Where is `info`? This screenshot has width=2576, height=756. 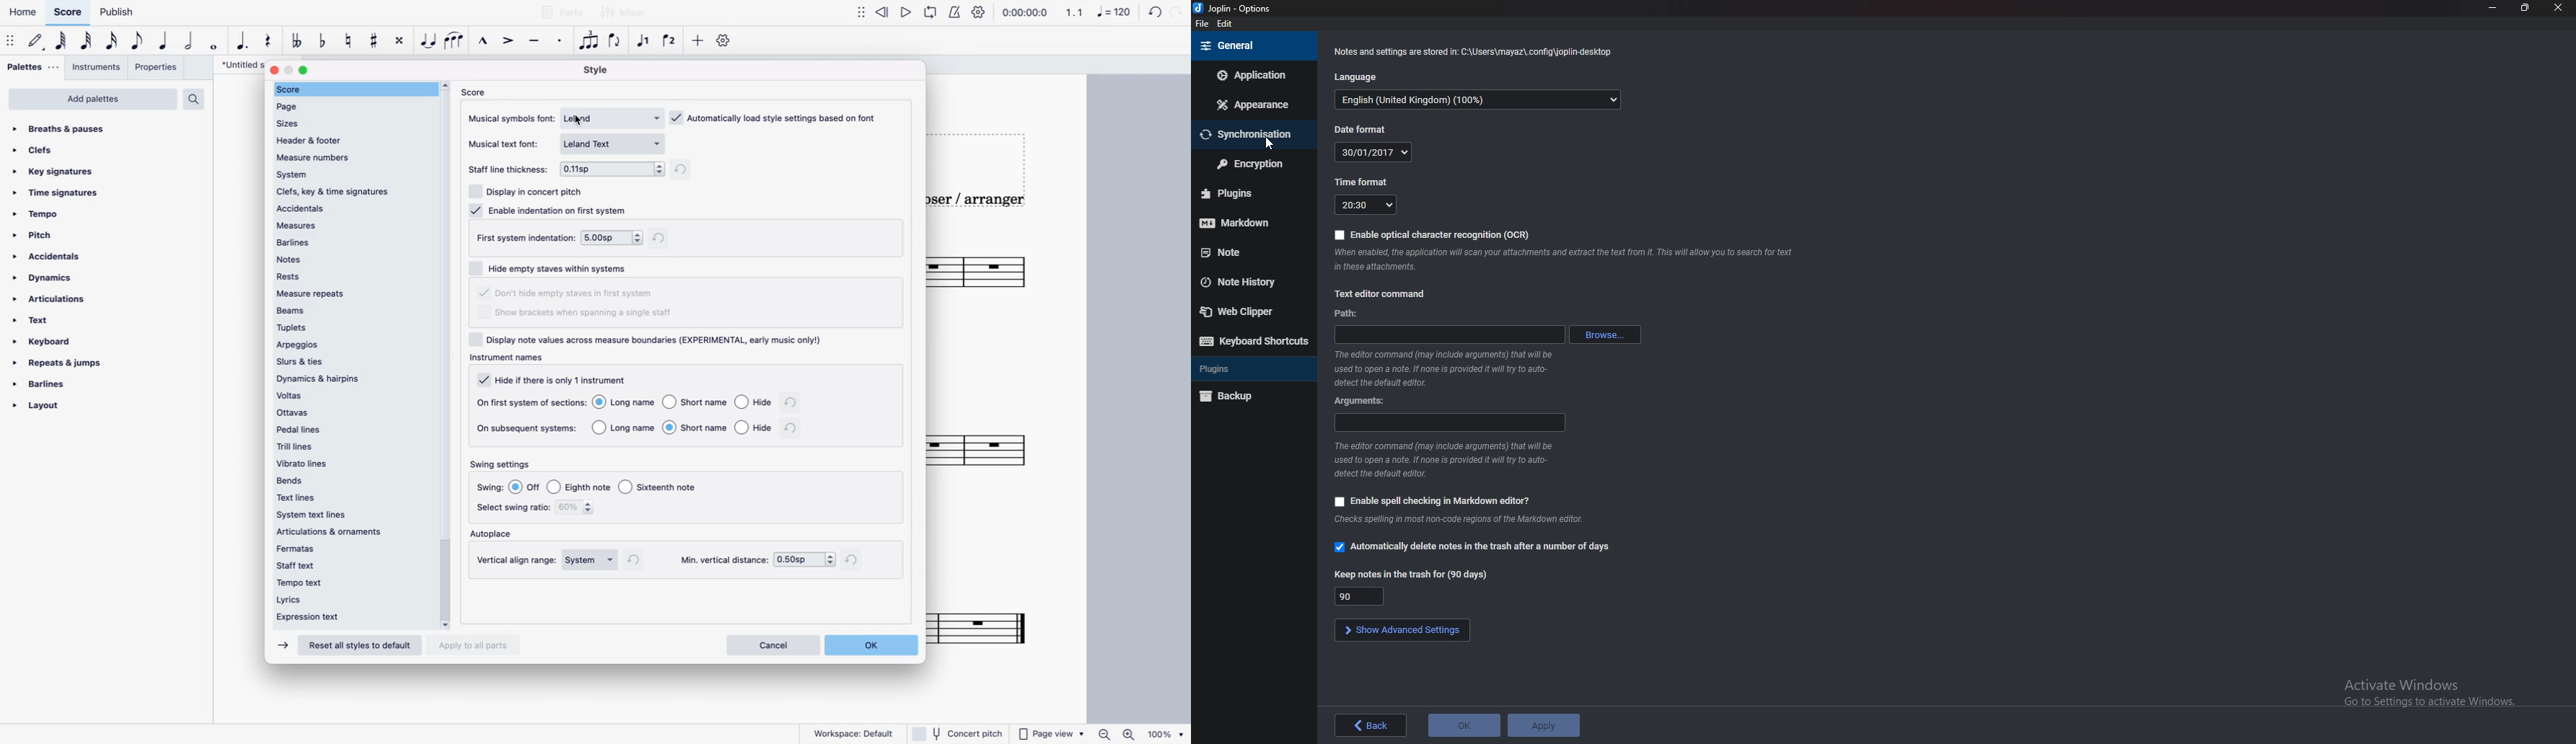
info is located at coordinates (1457, 520).